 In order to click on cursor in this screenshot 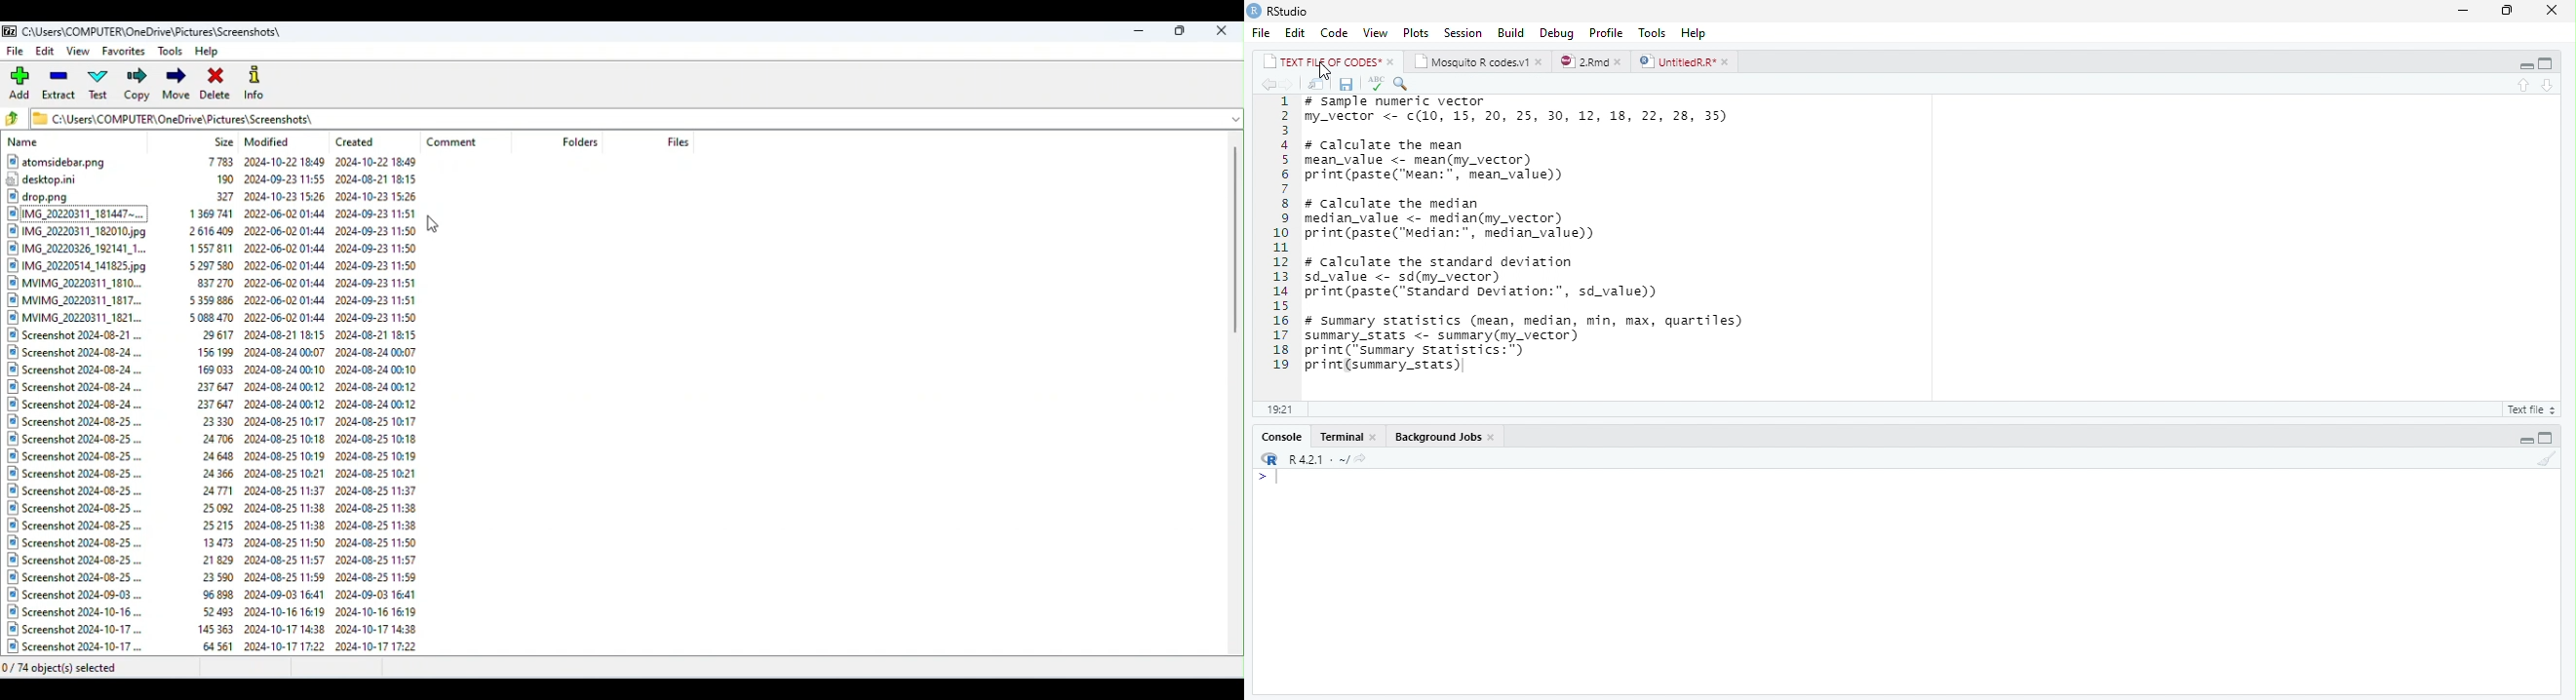, I will do `click(1326, 71)`.